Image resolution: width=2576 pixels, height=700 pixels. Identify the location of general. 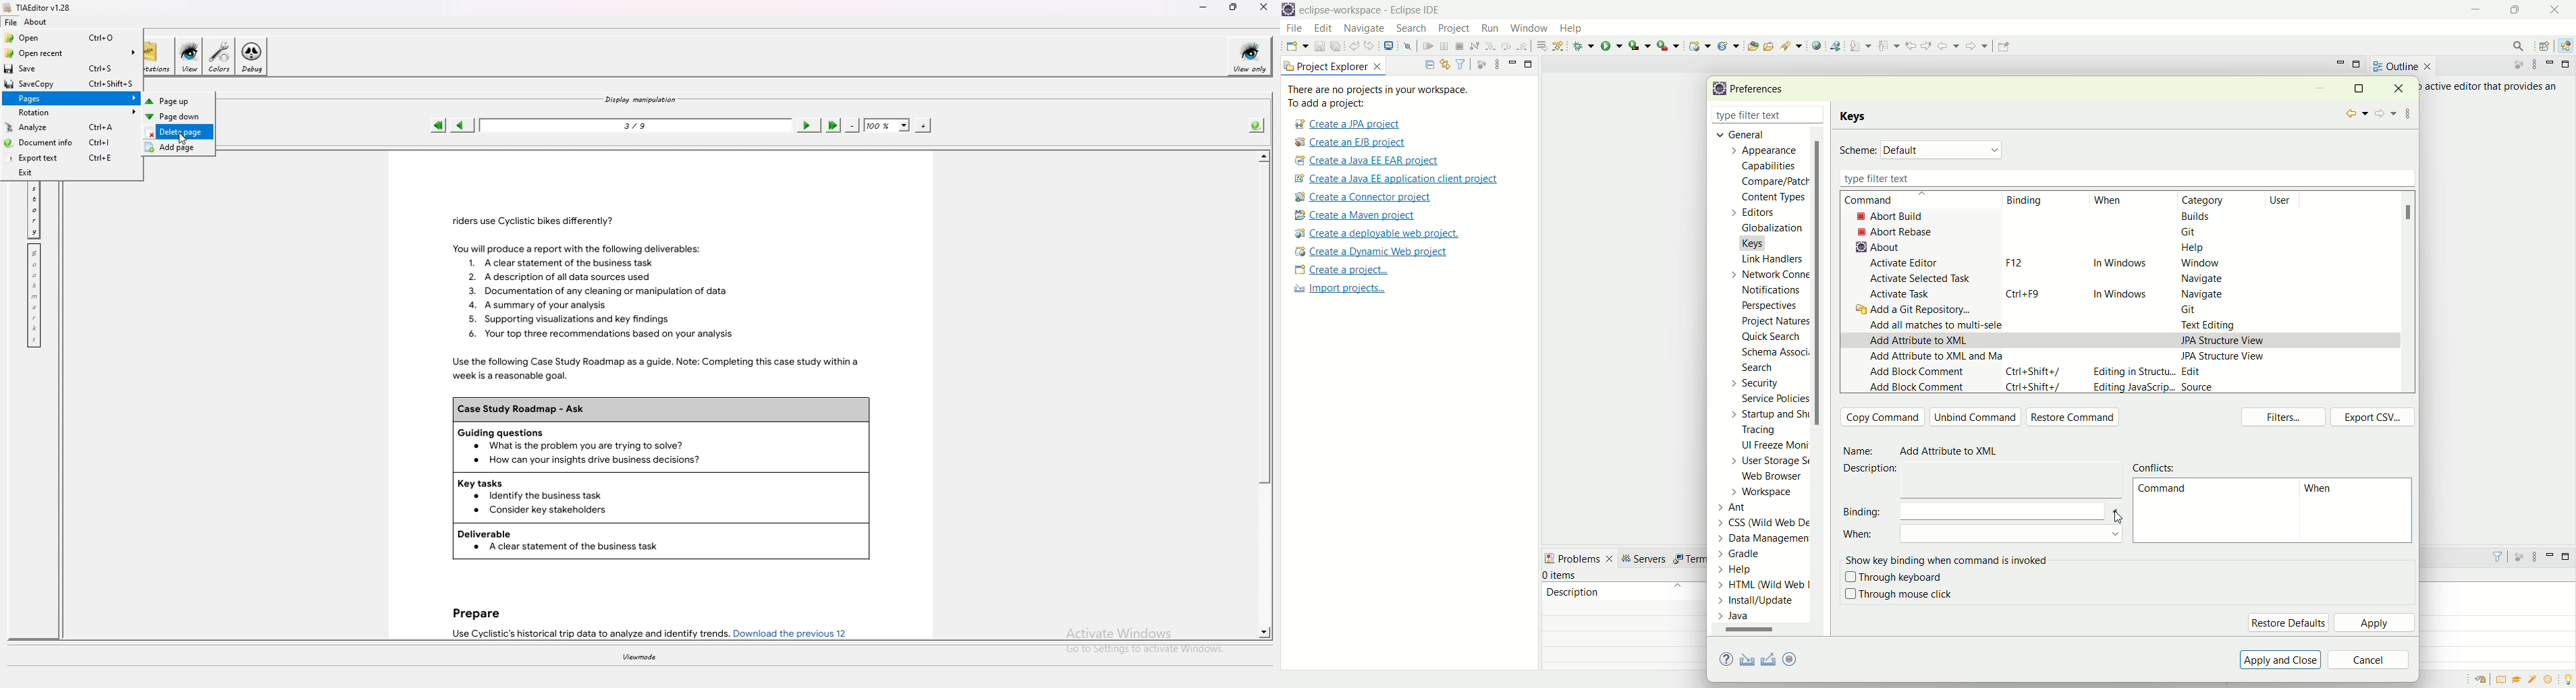
(1736, 134).